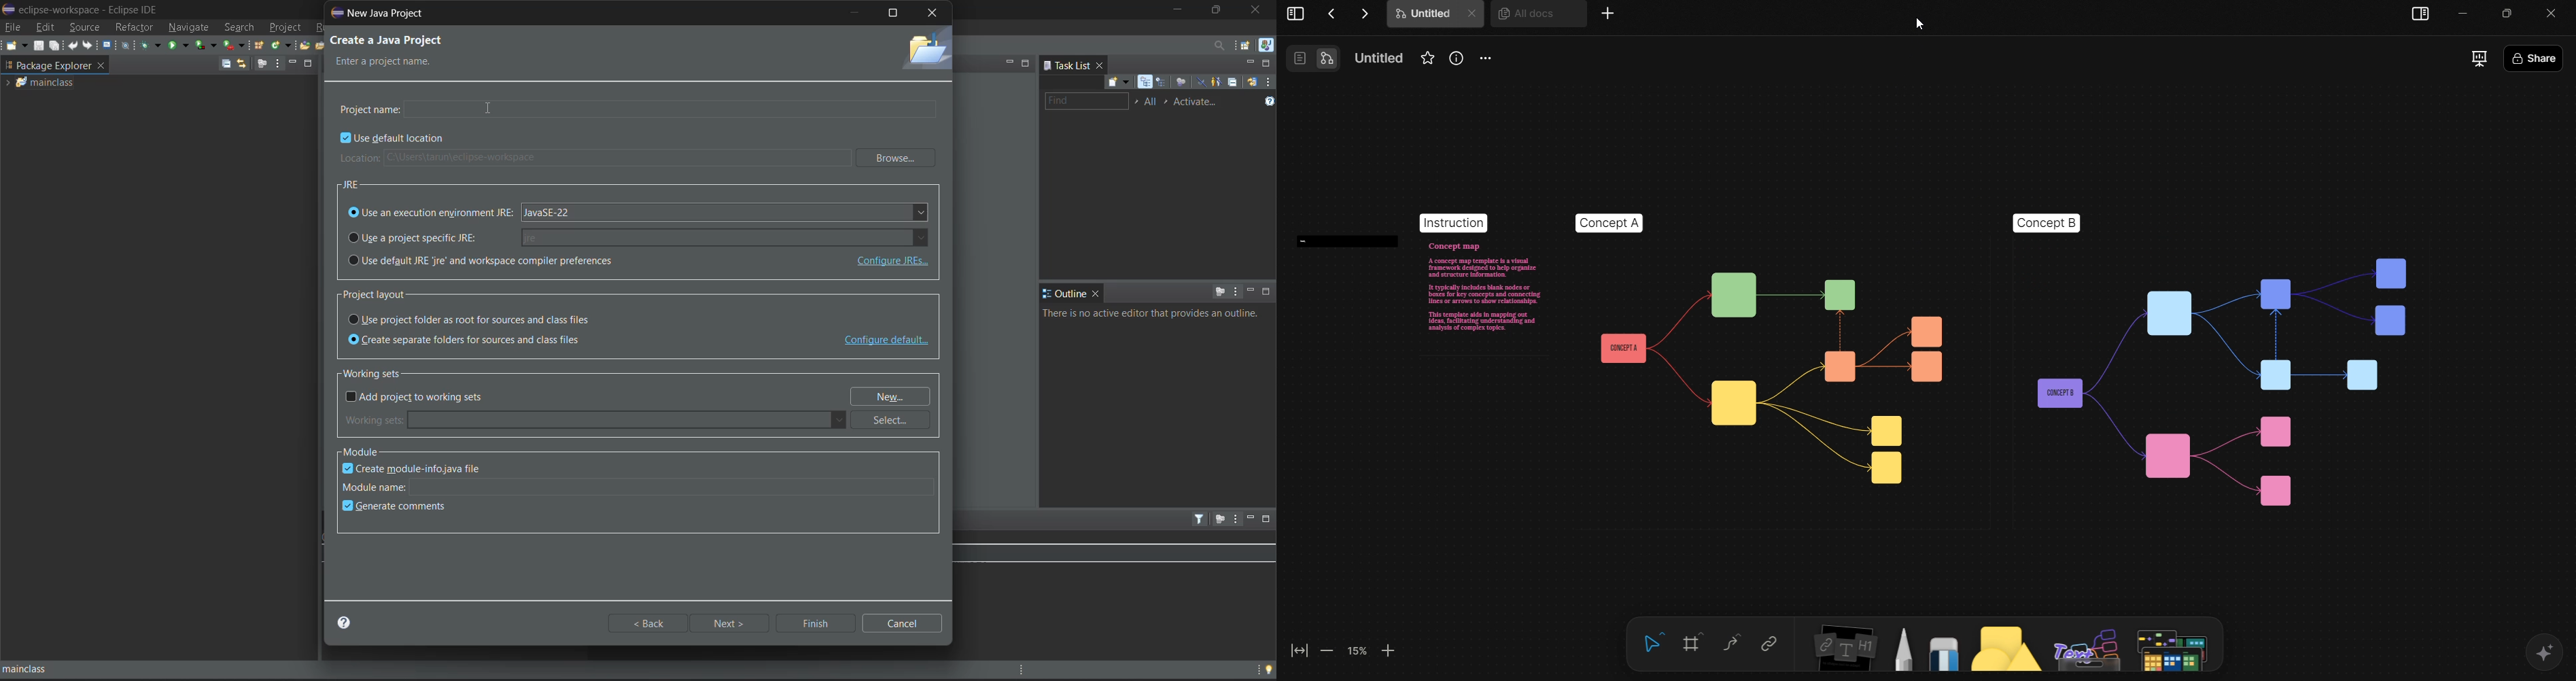 The height and width of the screenshot is (700, 2576). Describe the element at coordinates (474, 340) in the screenshot. I see `create separate folders` at that location.